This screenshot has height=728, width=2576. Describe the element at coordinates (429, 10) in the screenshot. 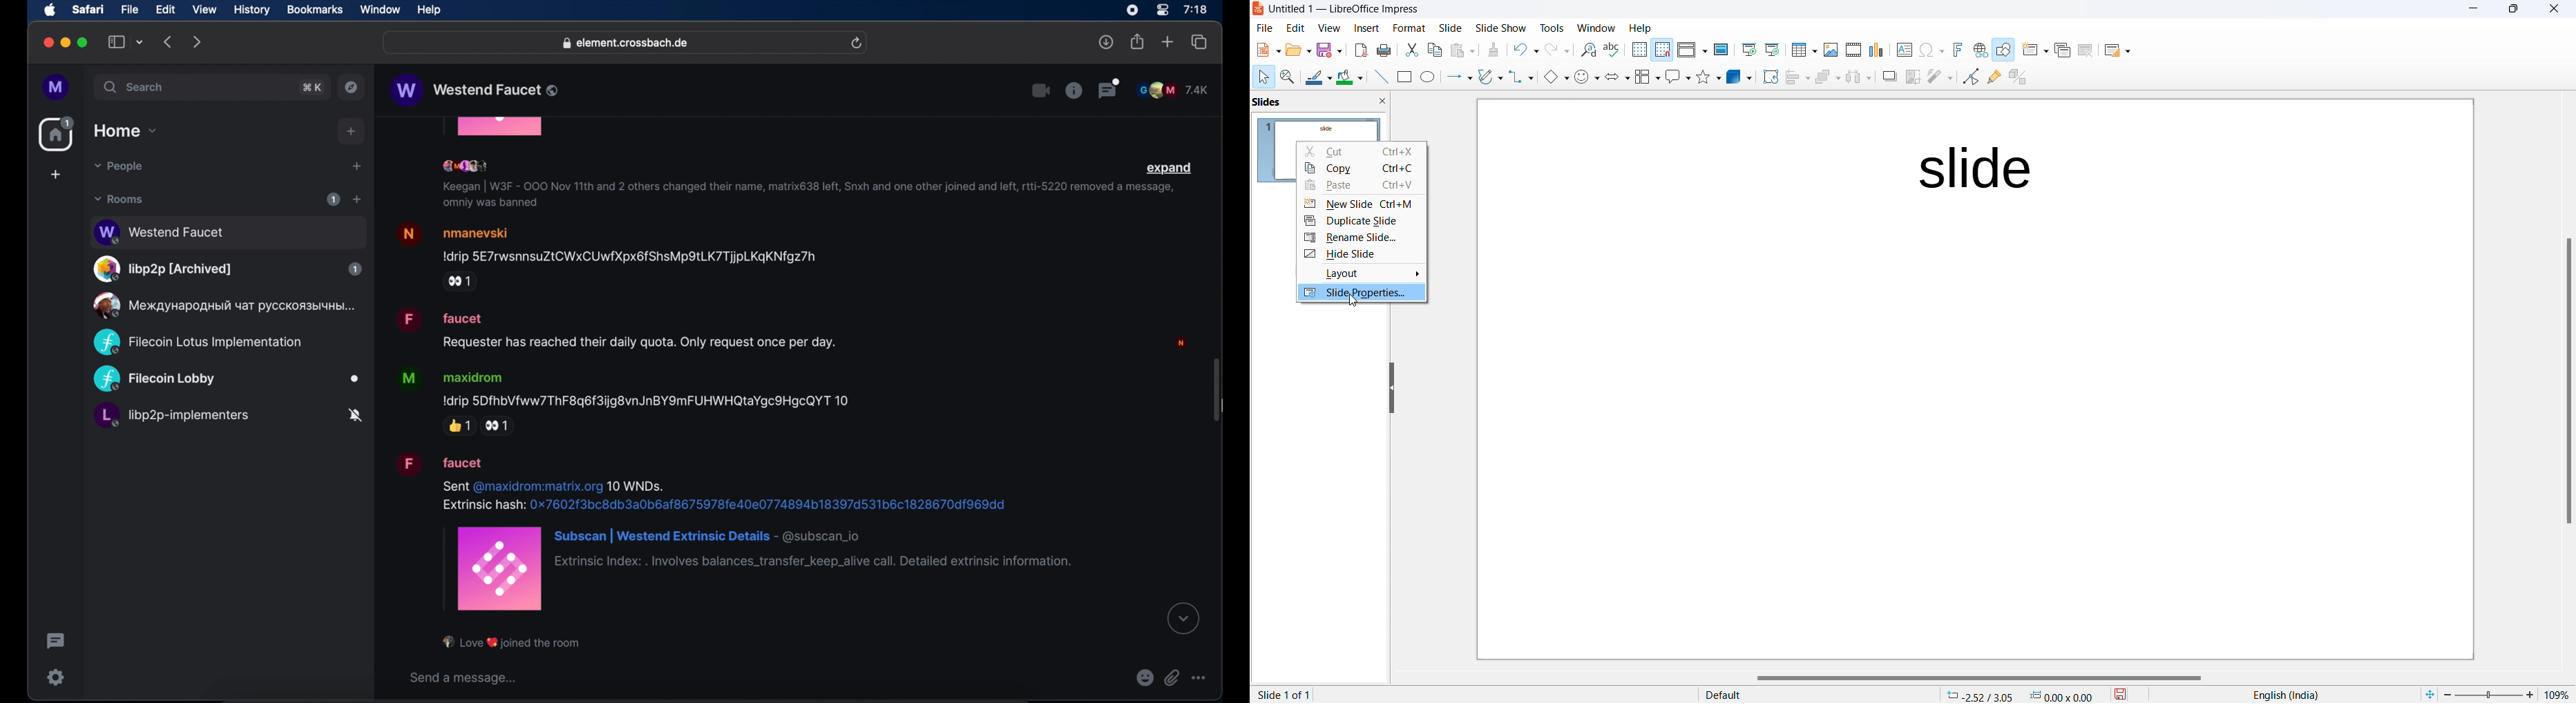

I see `help` at that location.